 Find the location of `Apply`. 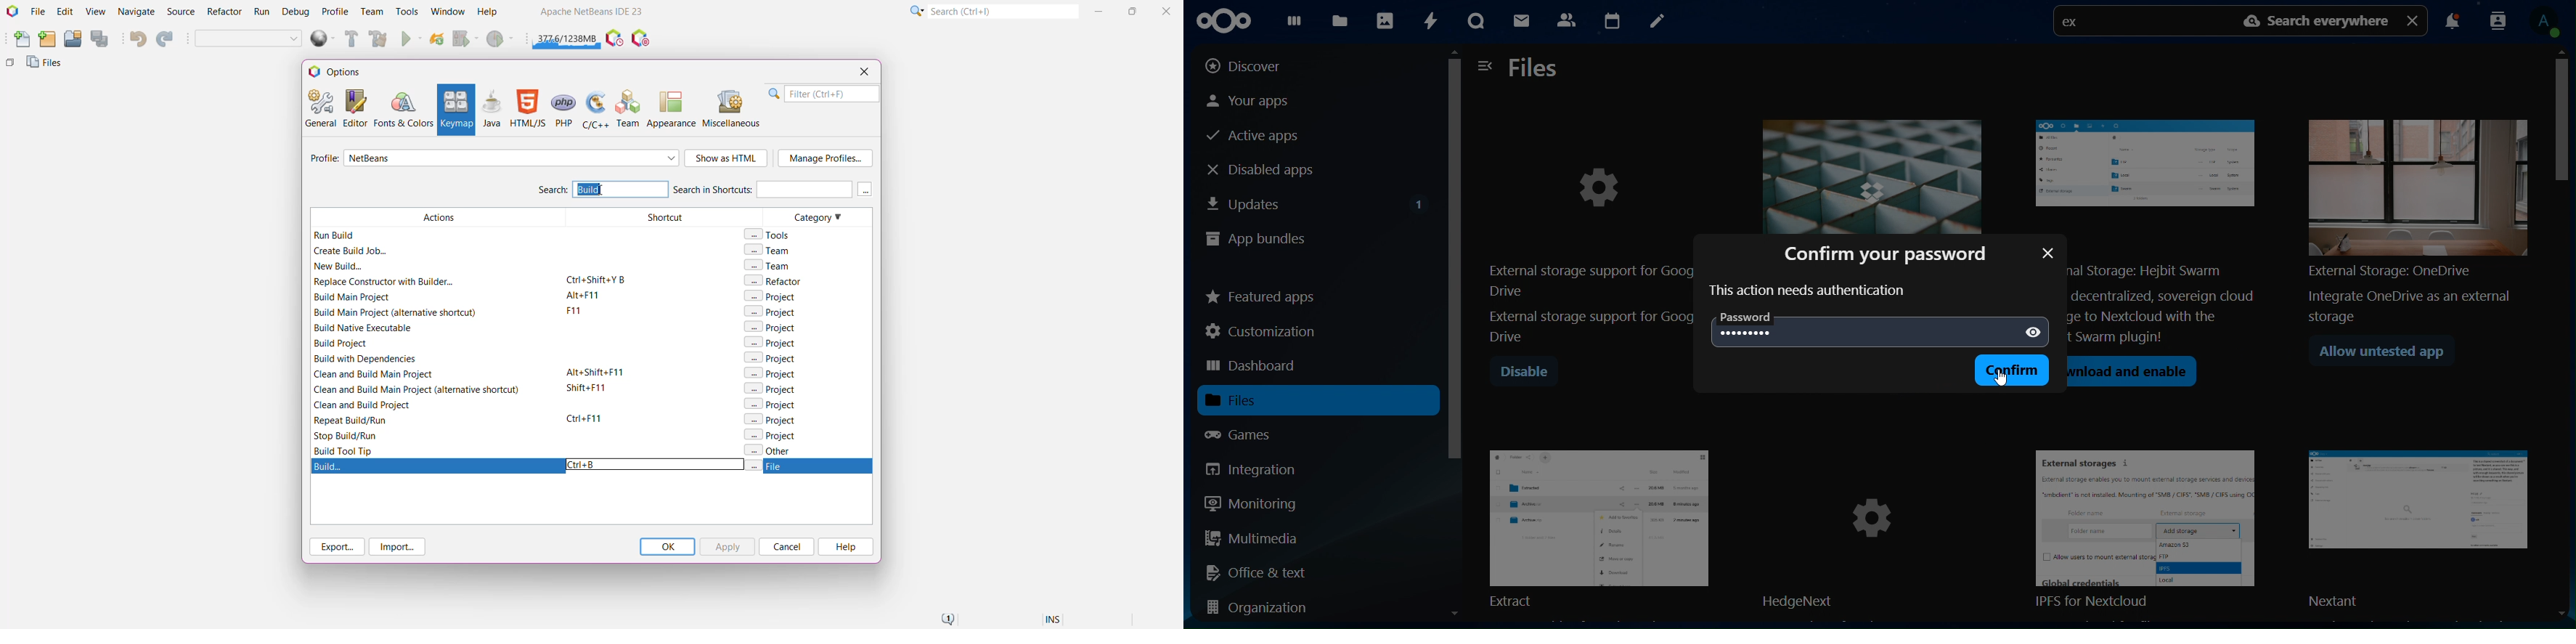

Apply is located at coordinates (727, 546).